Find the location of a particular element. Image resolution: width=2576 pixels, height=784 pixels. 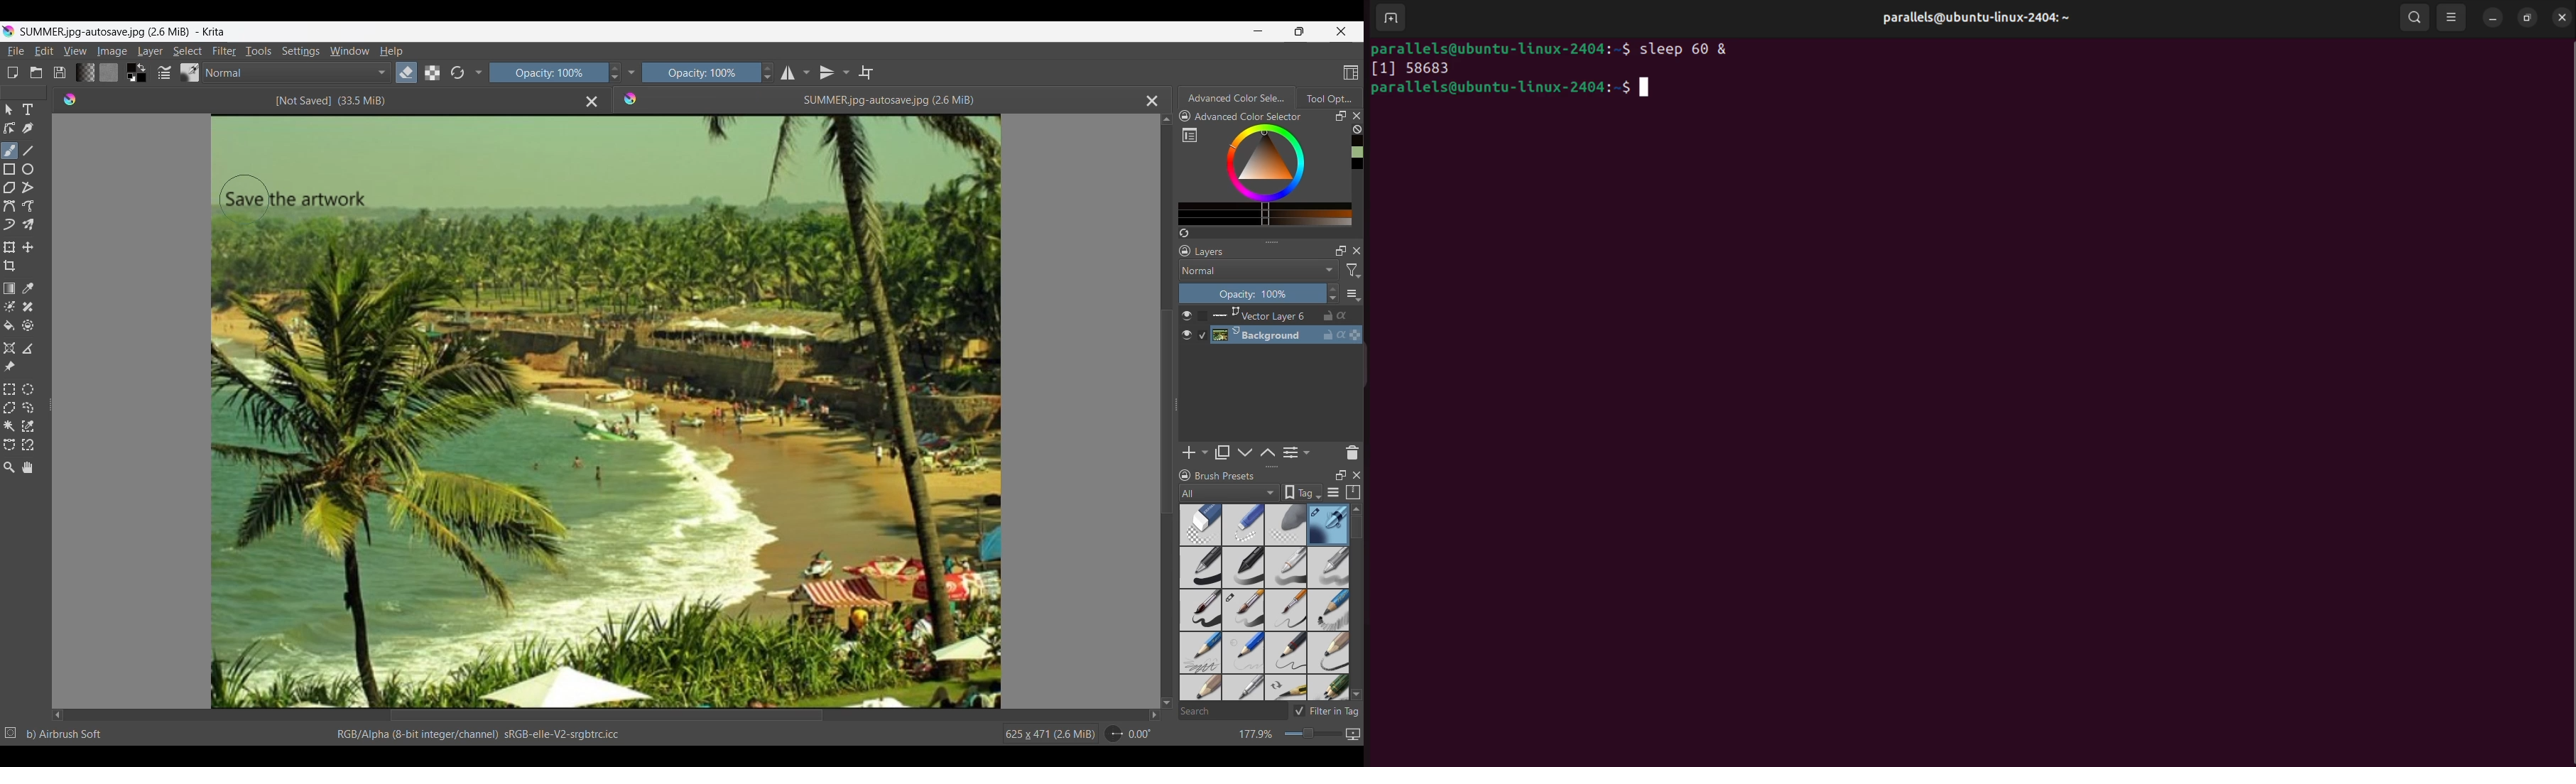

Brush Presets is located at coordinates (1227, 477).